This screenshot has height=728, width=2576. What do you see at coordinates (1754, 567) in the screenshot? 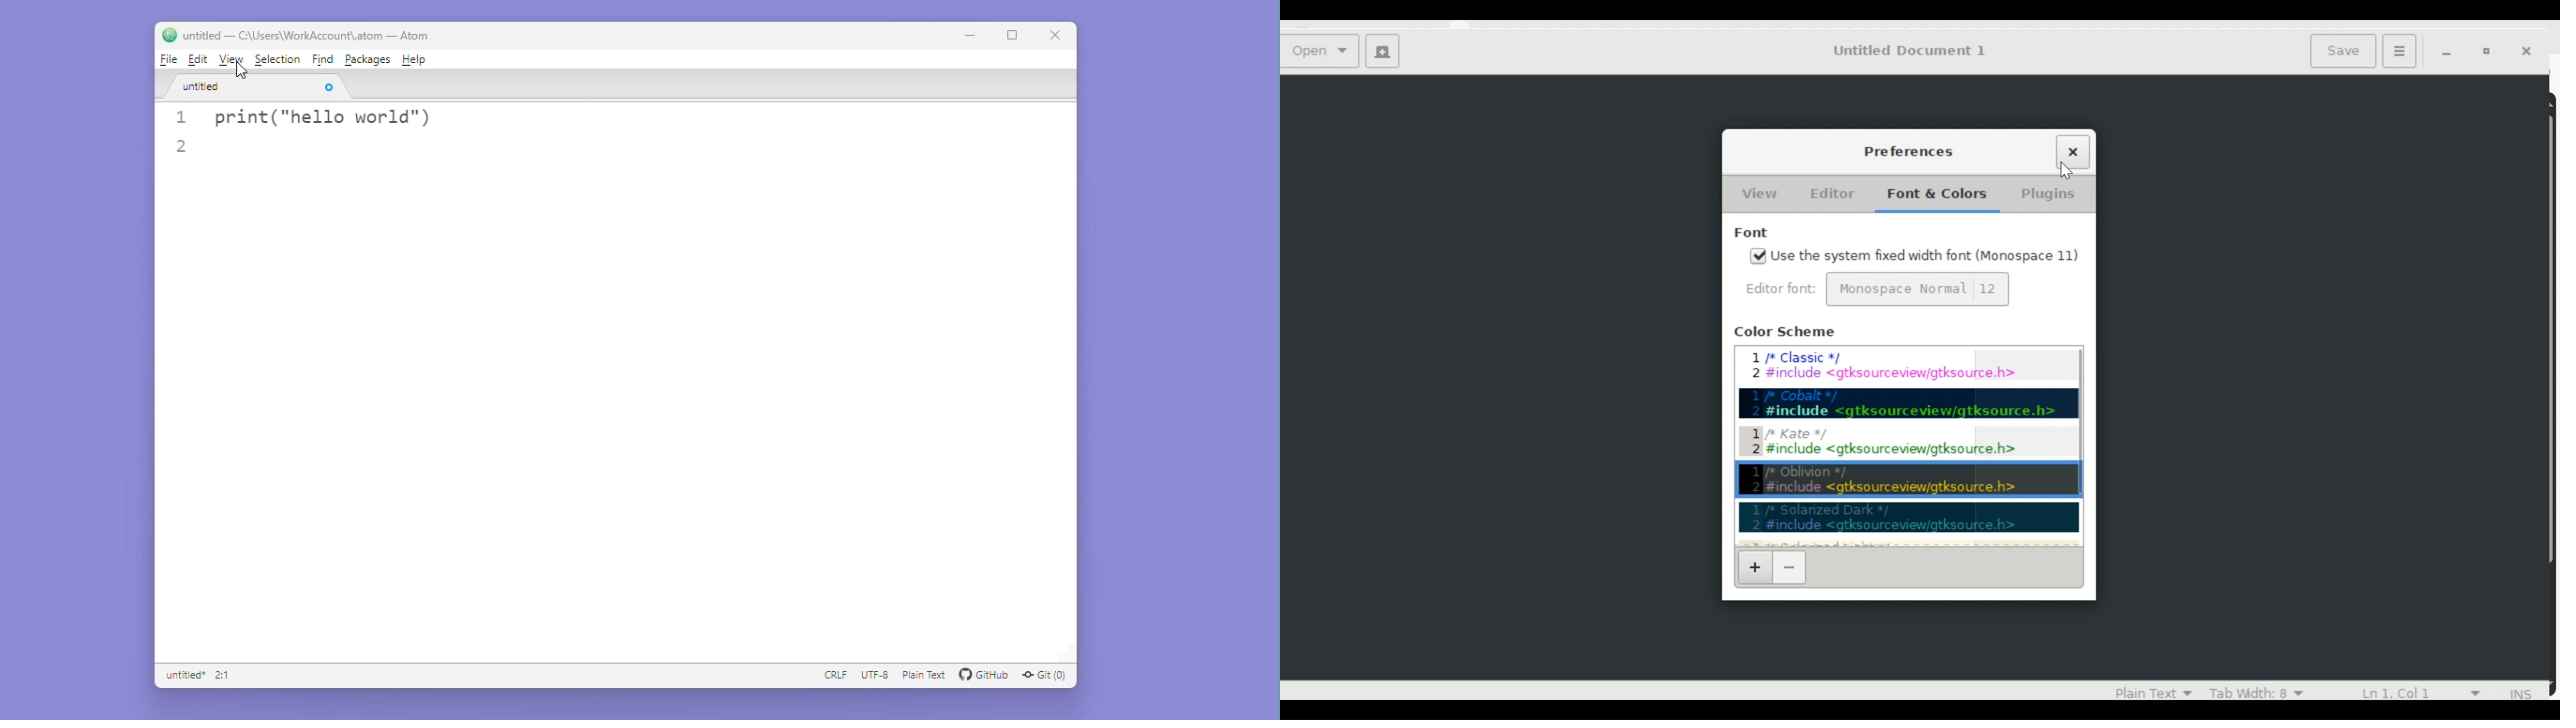
I see `Add a new color scheme` at bounding box center [1754, 567].